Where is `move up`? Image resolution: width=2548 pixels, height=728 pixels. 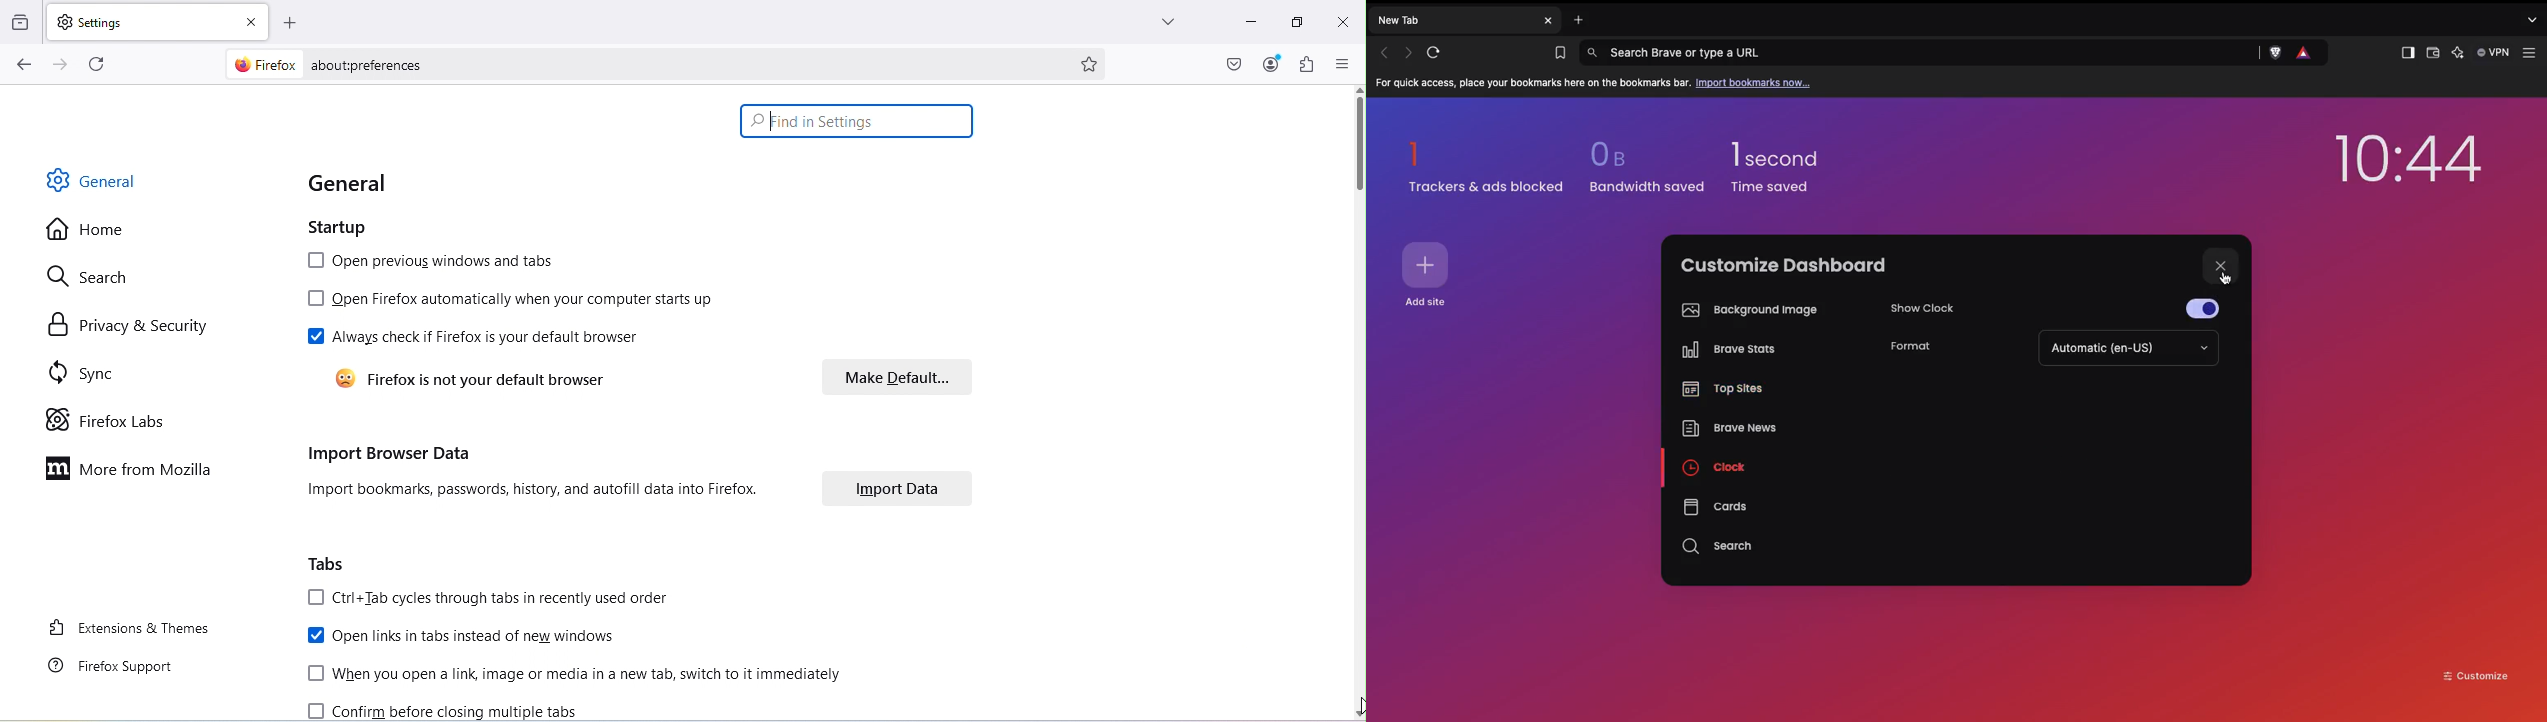 move up is located at coordinates (1357, 90).